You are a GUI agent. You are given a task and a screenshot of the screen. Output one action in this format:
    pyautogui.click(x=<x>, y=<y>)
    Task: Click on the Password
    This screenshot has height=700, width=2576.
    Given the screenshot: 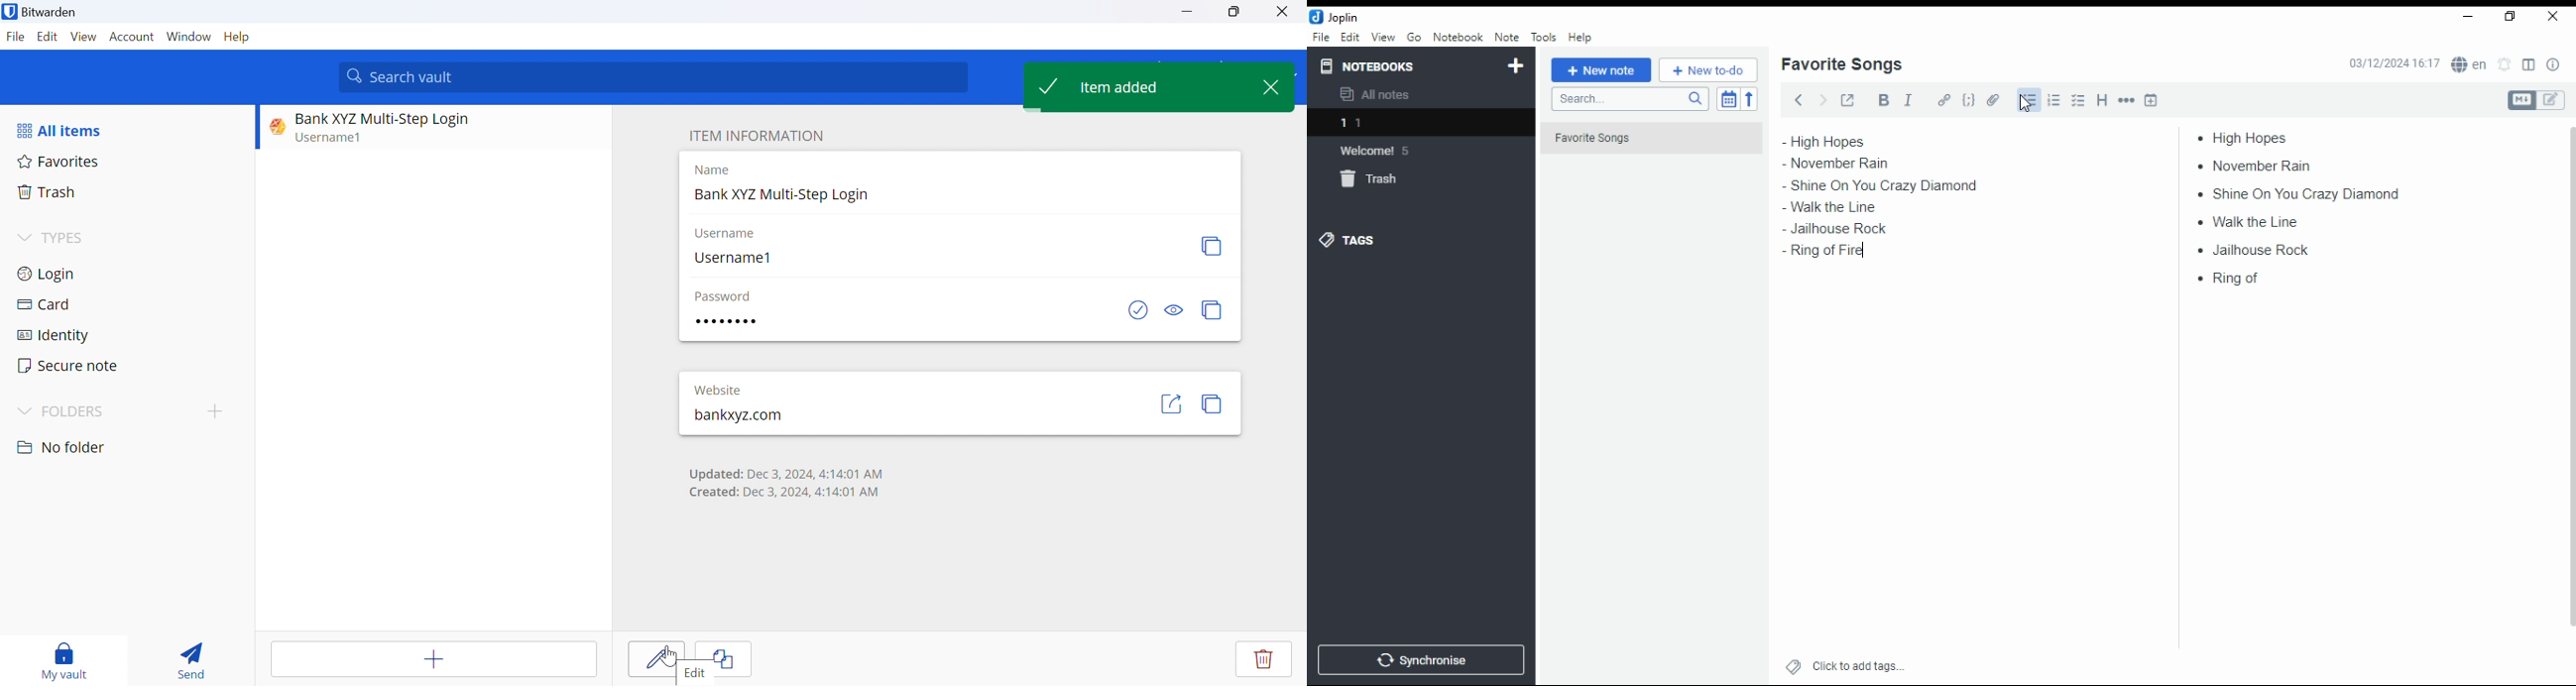 What is the action you would take?
    pyautogui.click(x=726, y=319)
    